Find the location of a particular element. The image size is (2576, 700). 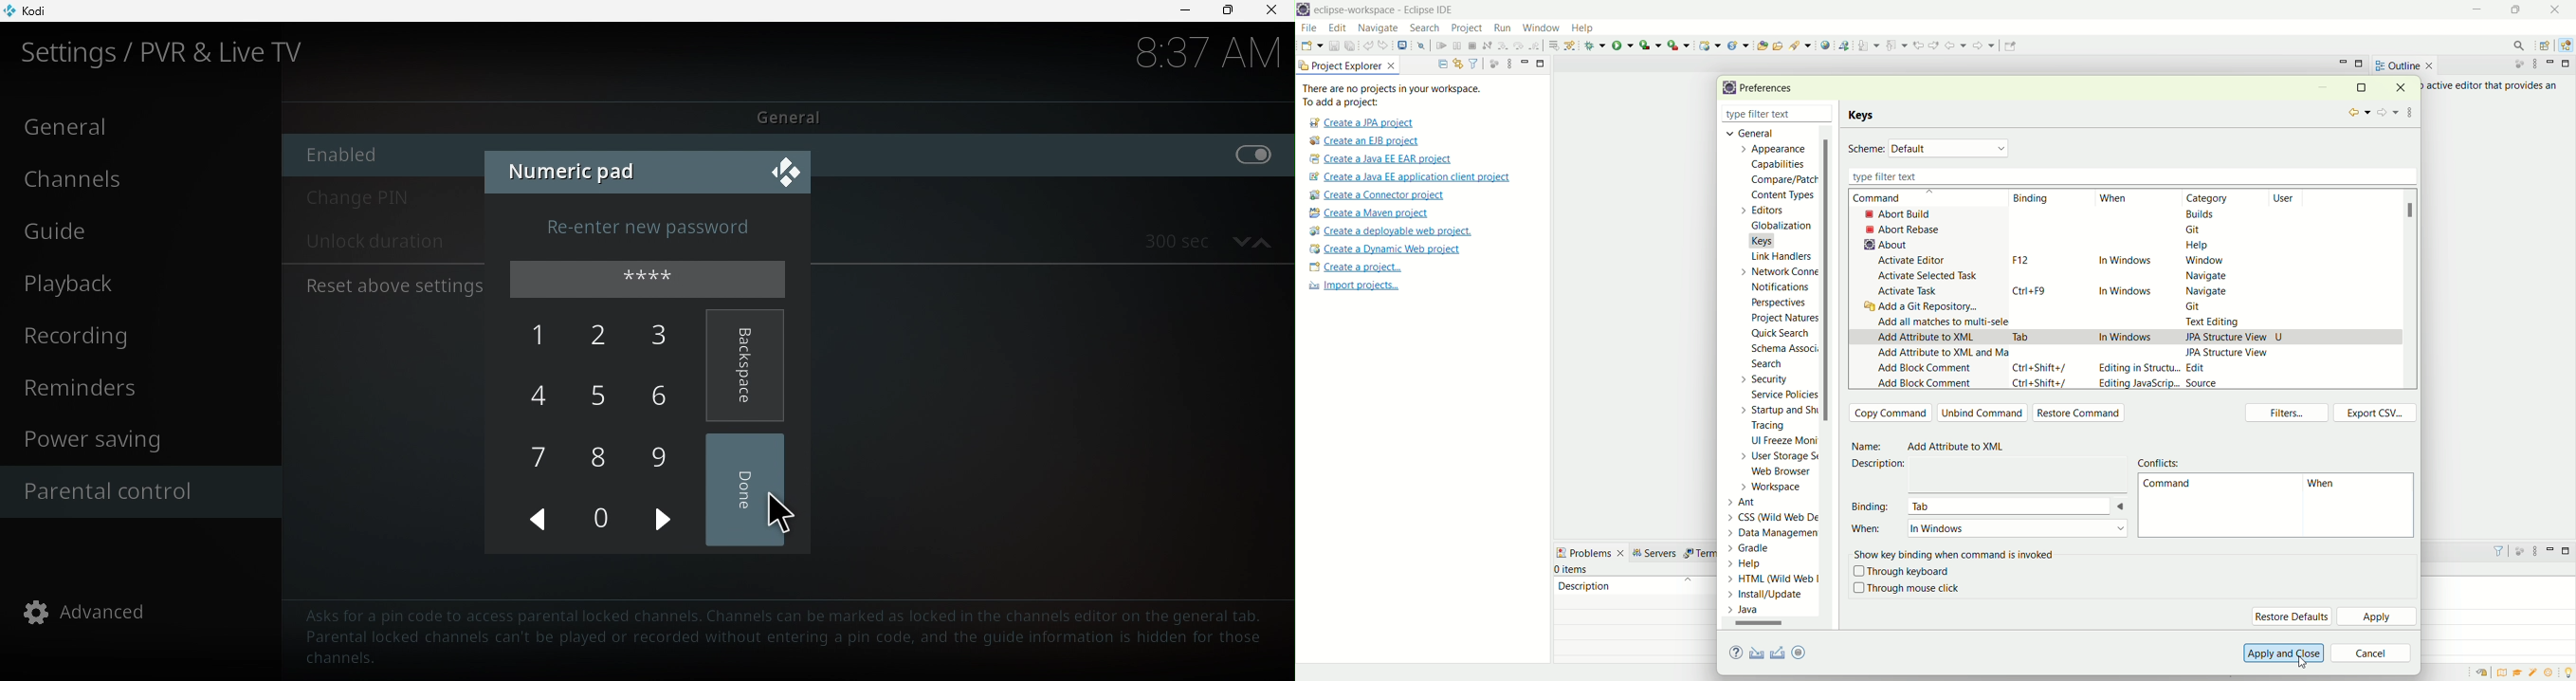

close is located at coordinates (2559, 9).